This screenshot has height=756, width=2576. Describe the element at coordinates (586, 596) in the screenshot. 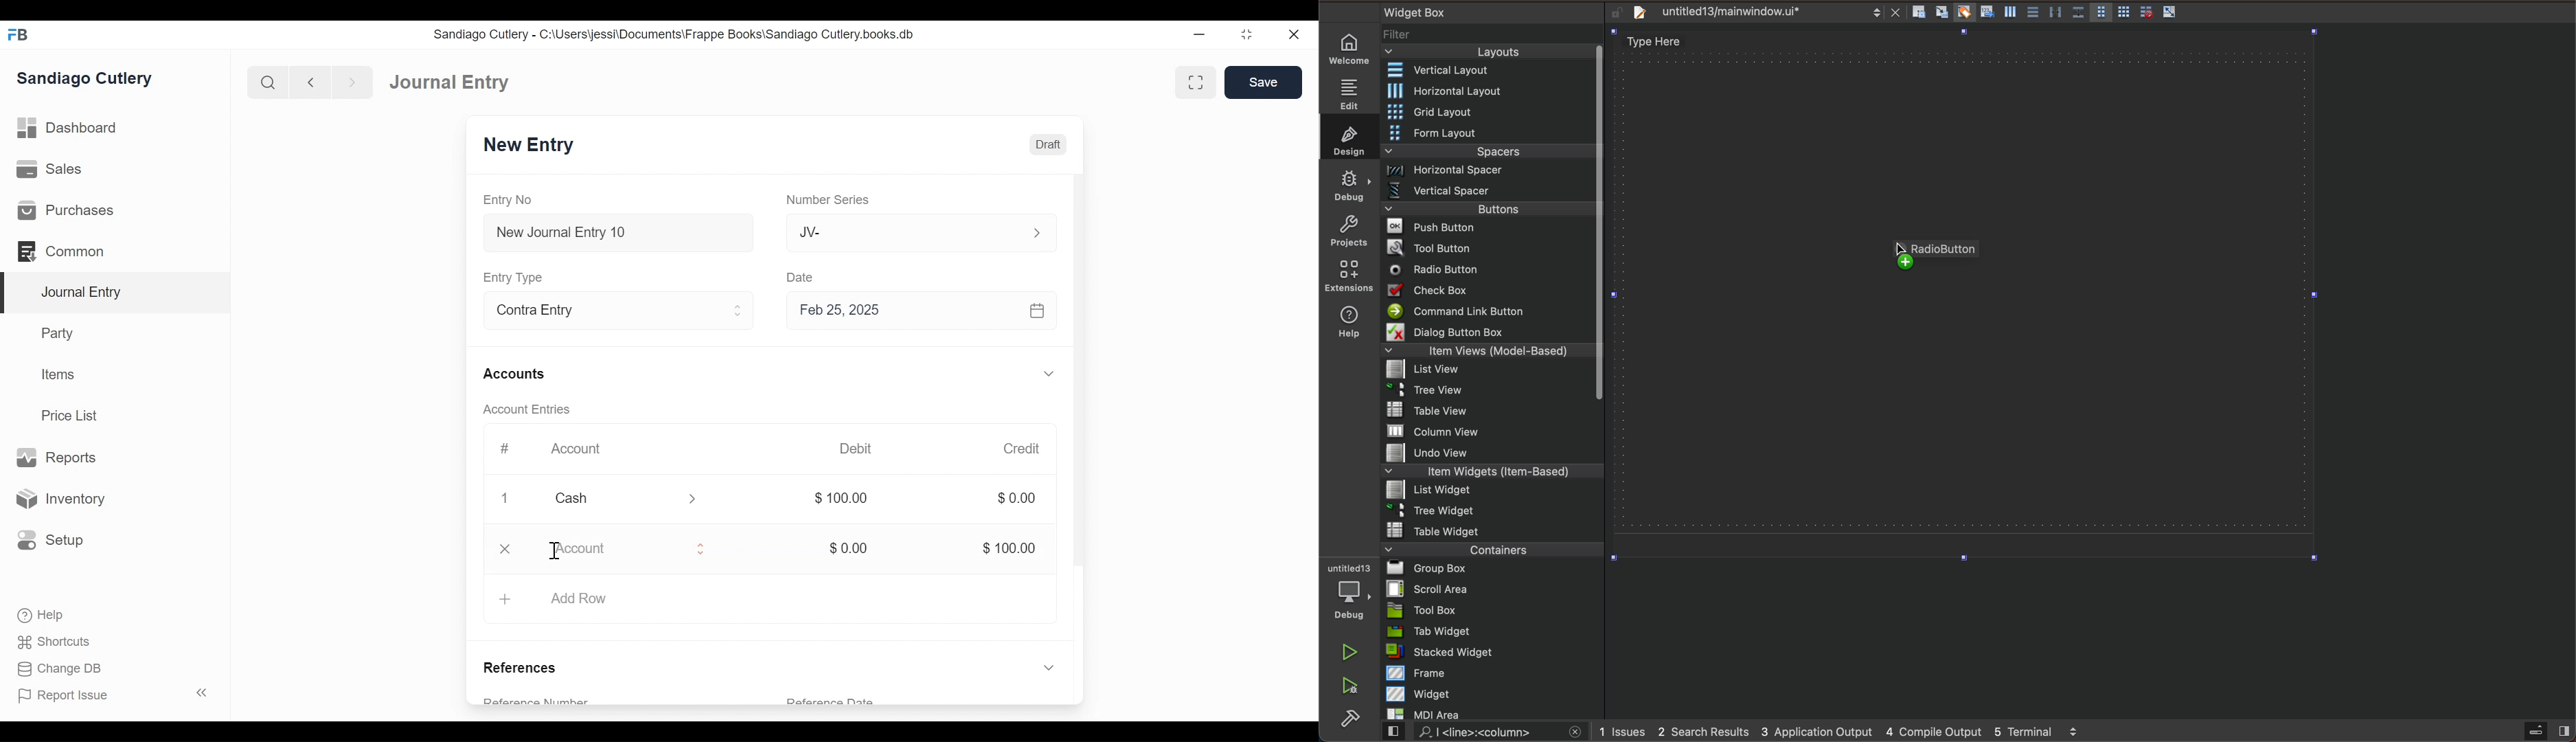

I see `Add Row` at that location.